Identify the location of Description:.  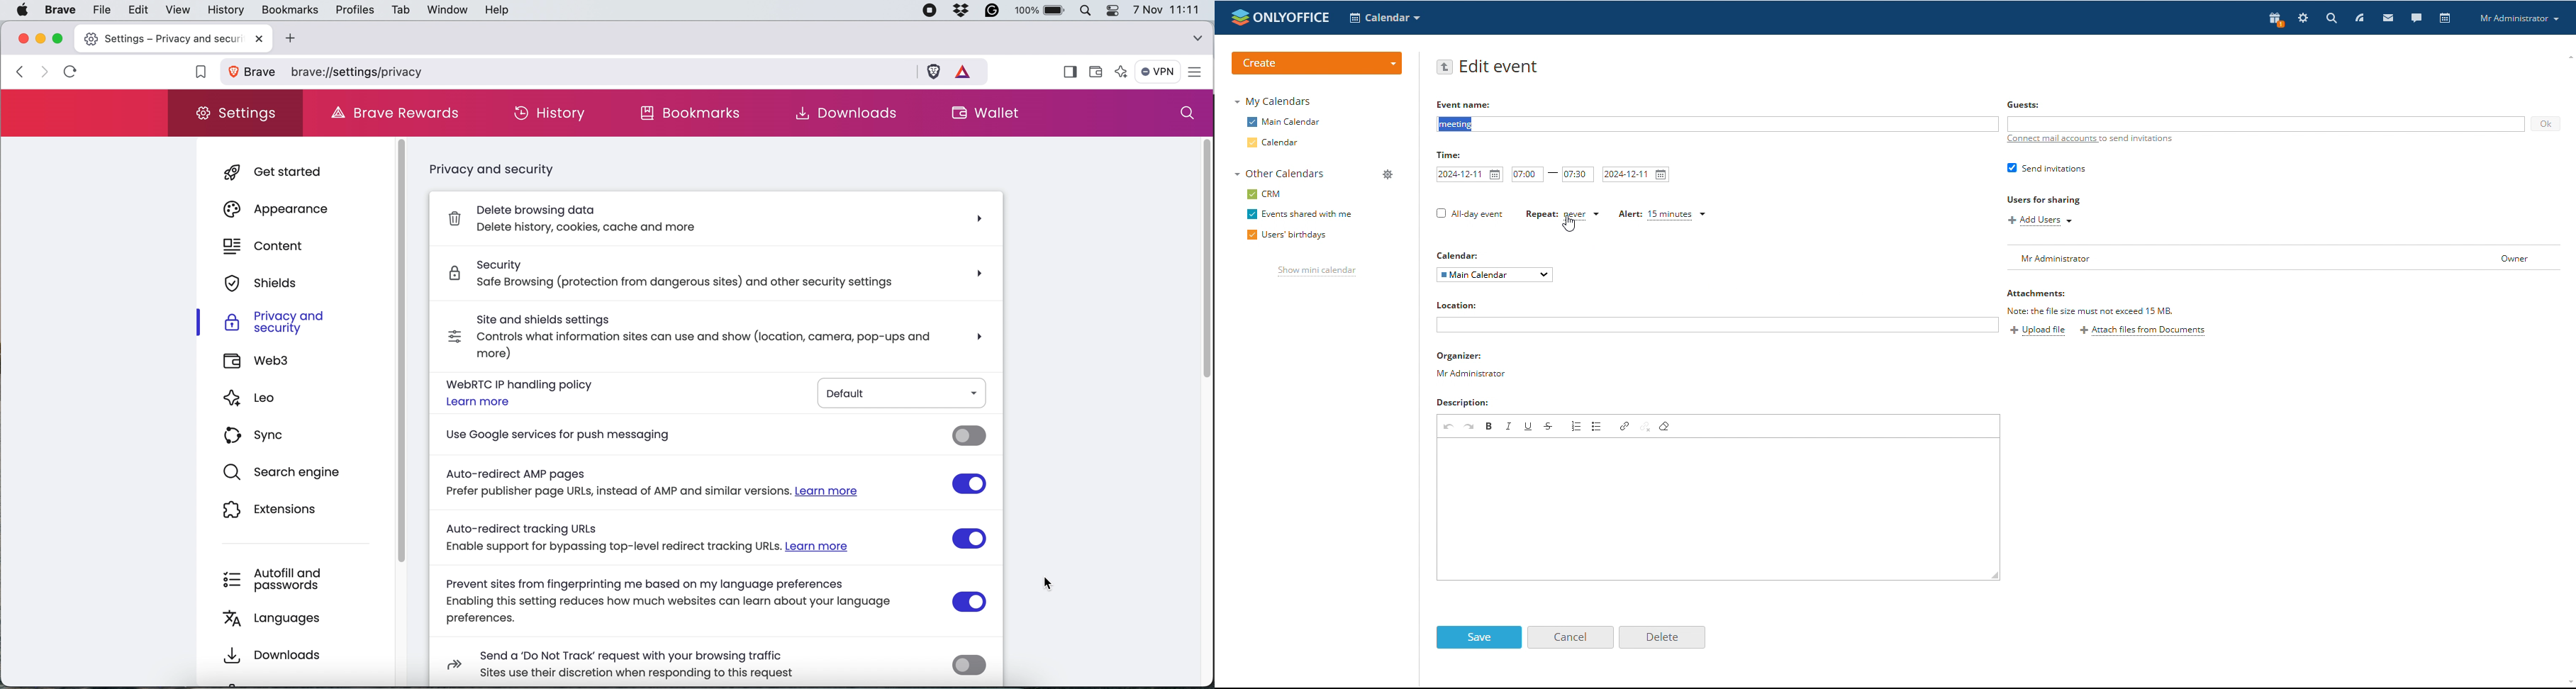
(1477, 404).